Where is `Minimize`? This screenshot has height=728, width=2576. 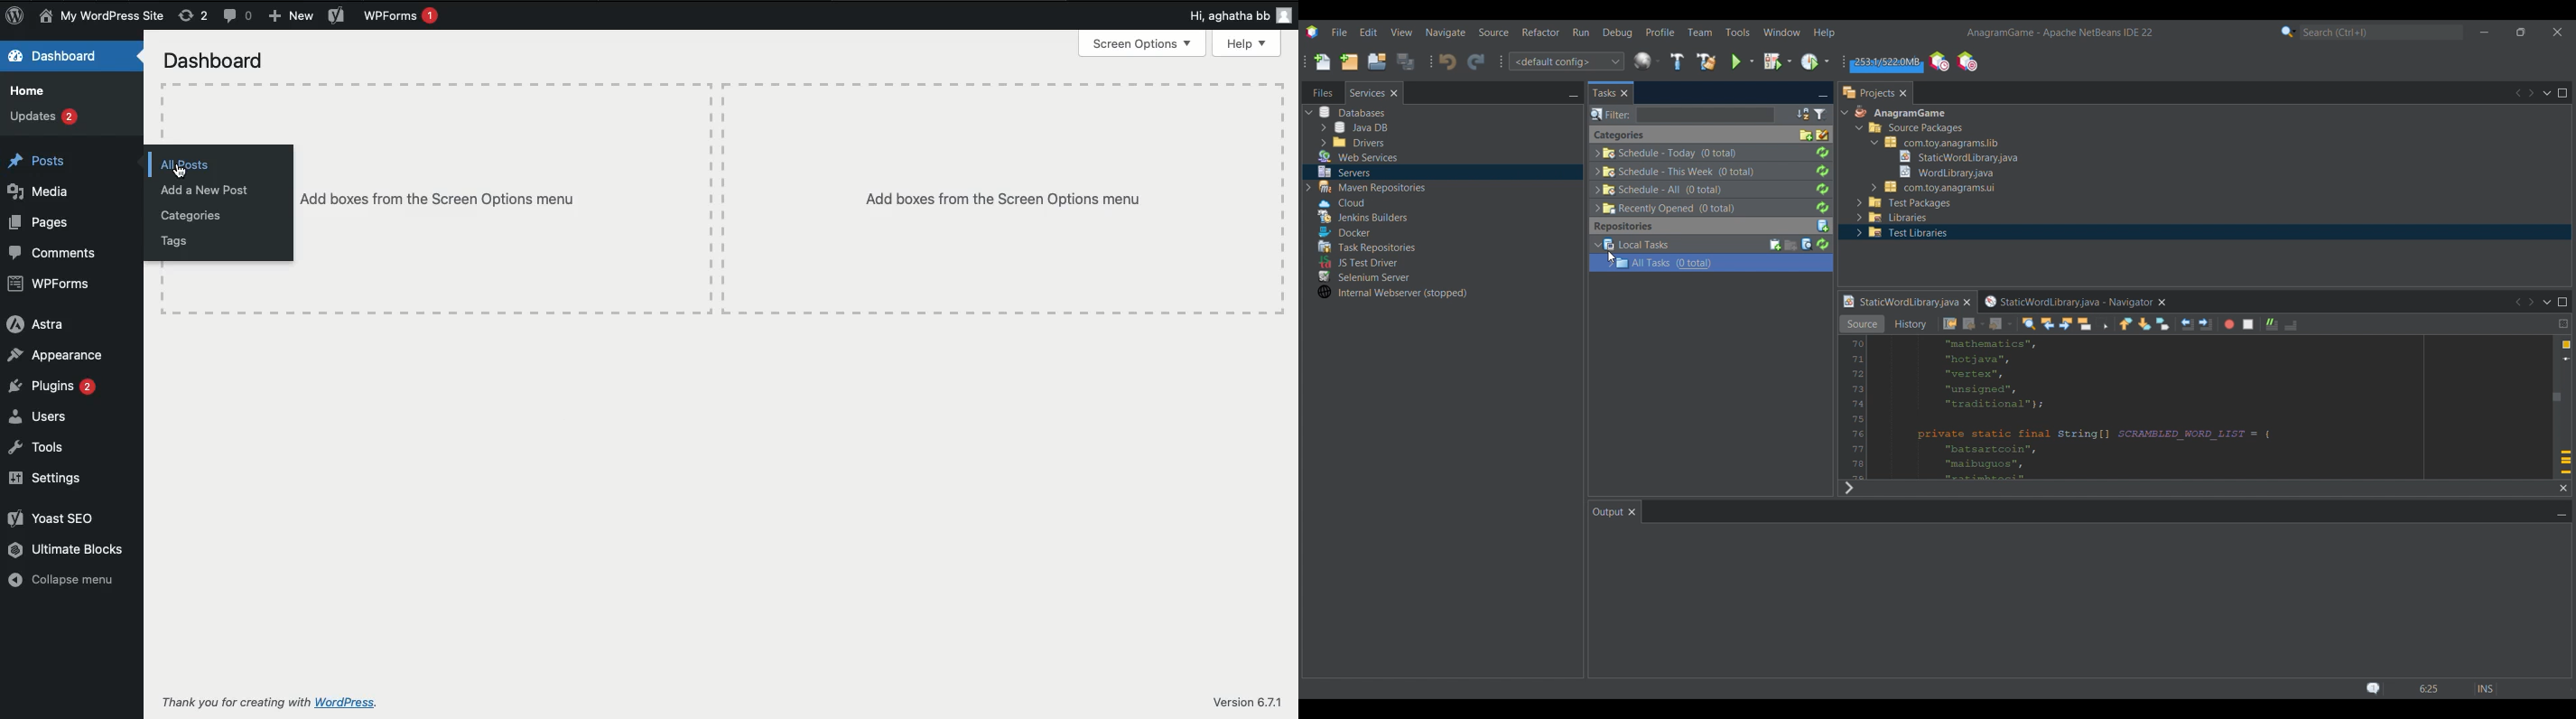
Minimize is located at coordinates (1571, 97).